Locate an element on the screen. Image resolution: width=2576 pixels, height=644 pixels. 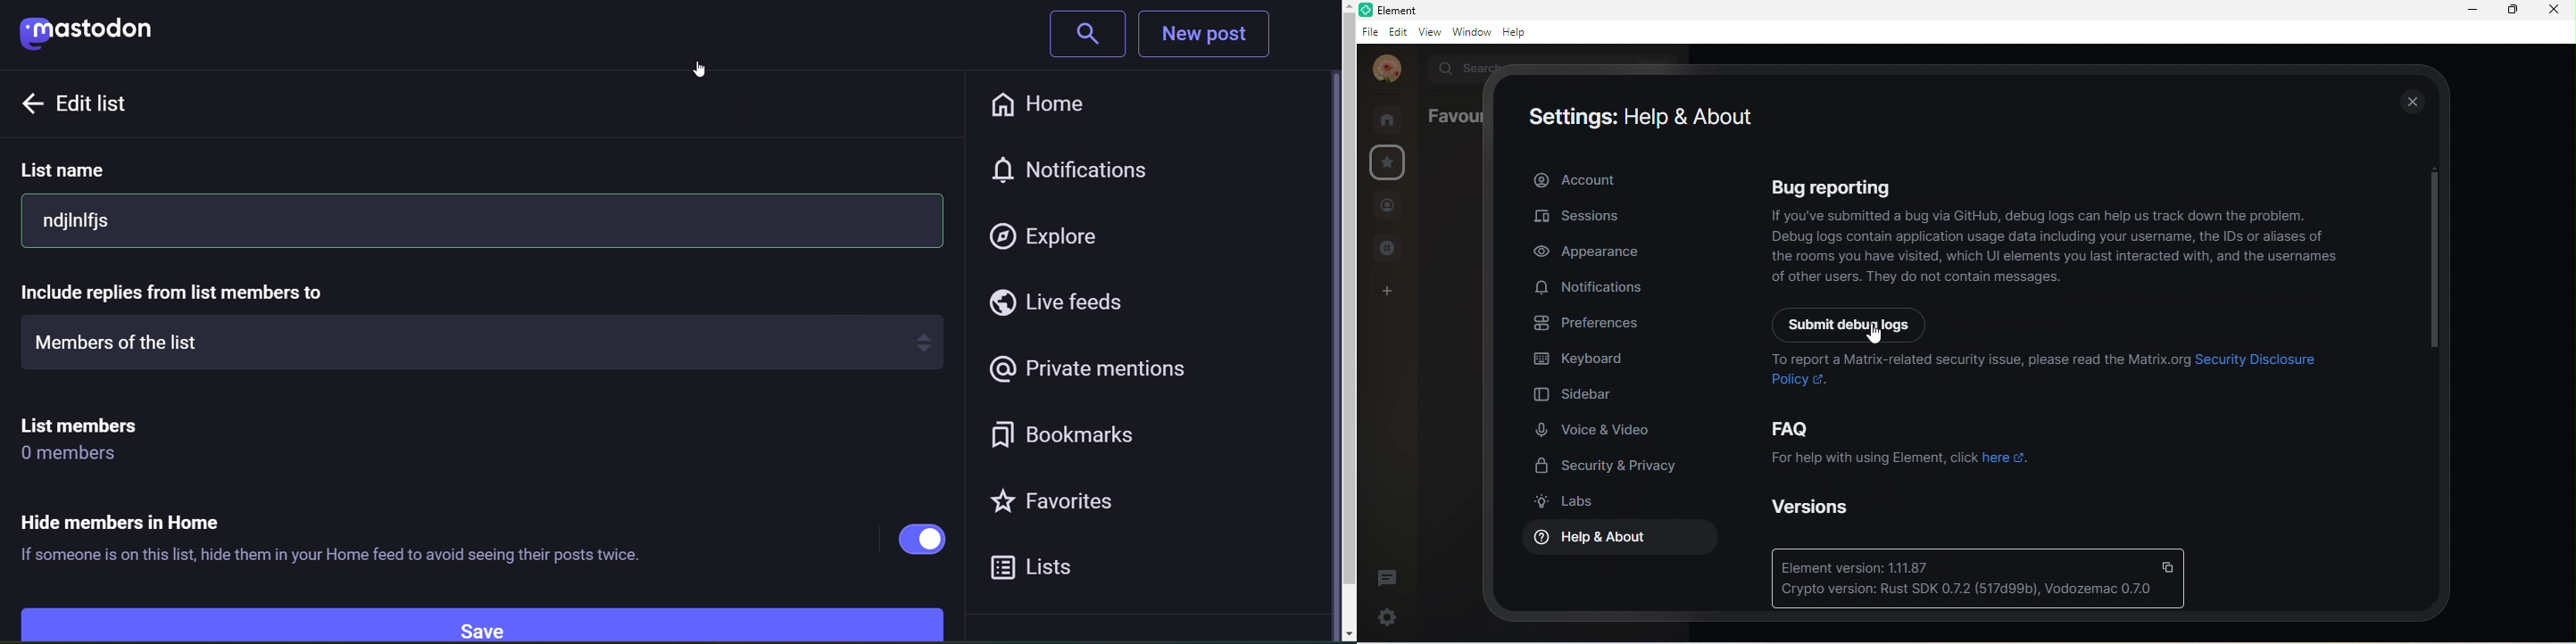
copy is located at coordinates (2170, 566).